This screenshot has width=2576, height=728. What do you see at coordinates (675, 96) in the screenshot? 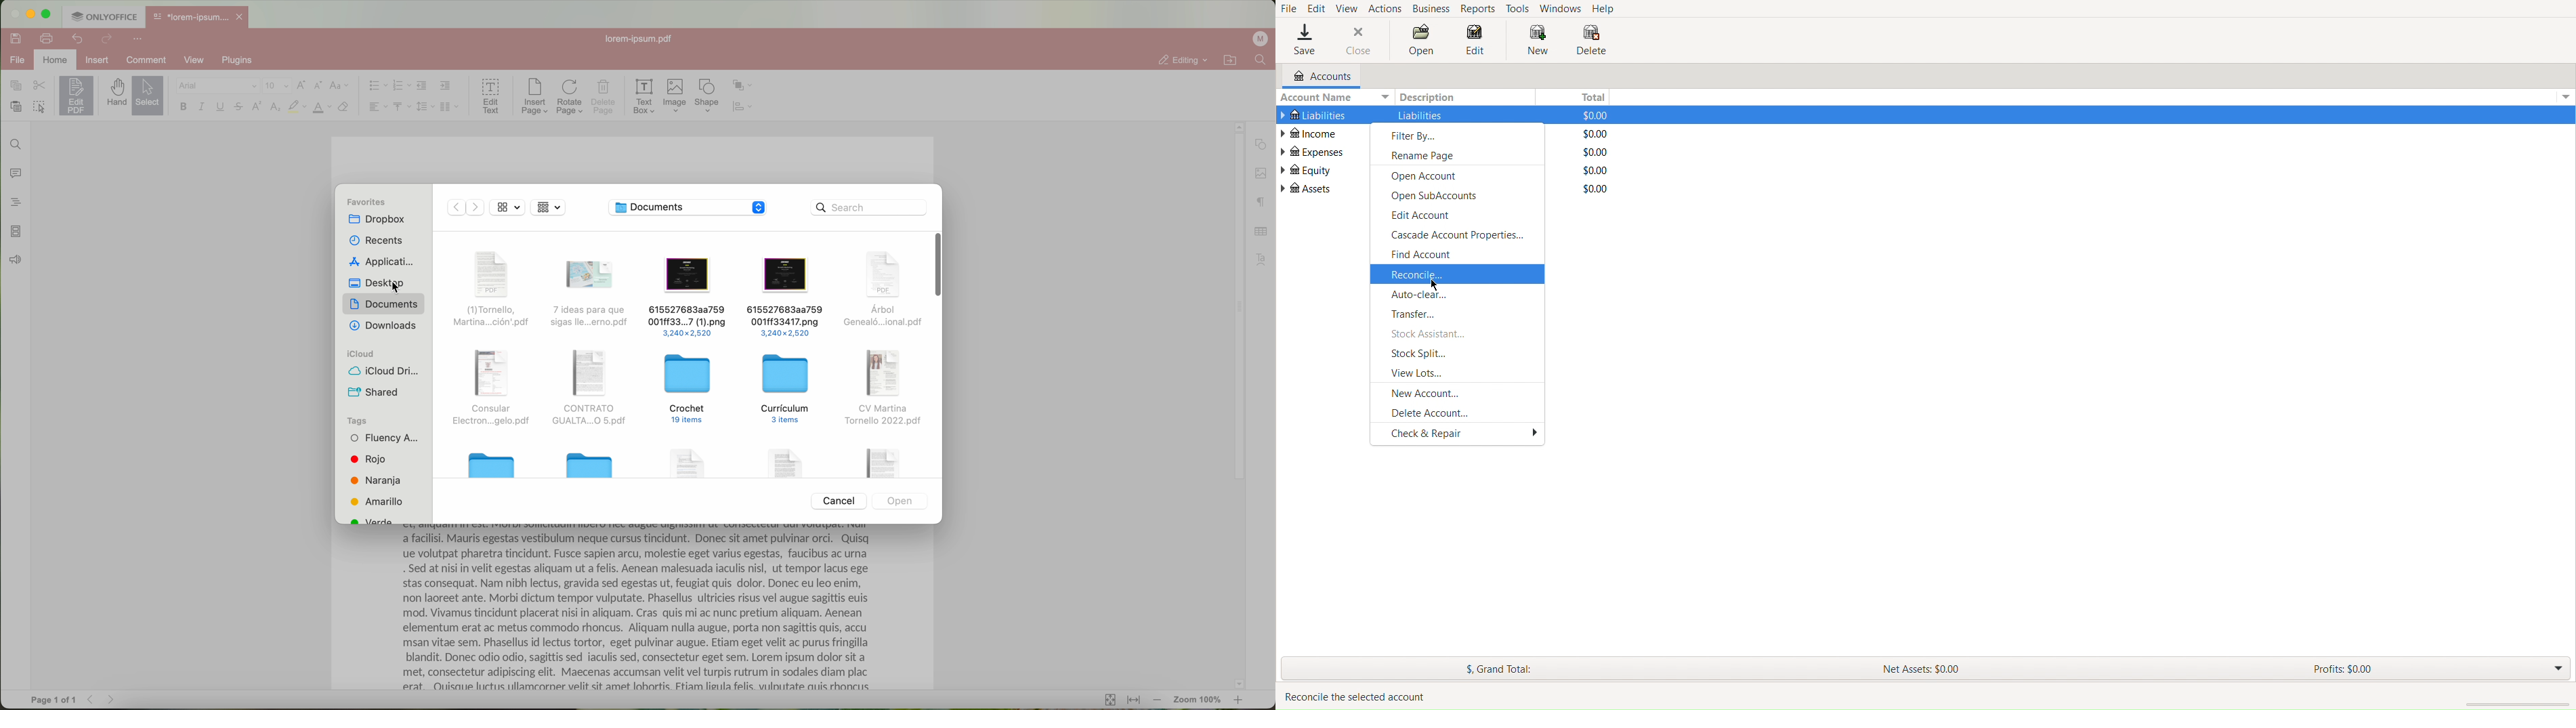
I see `Image` at bounding box center [675, 96].